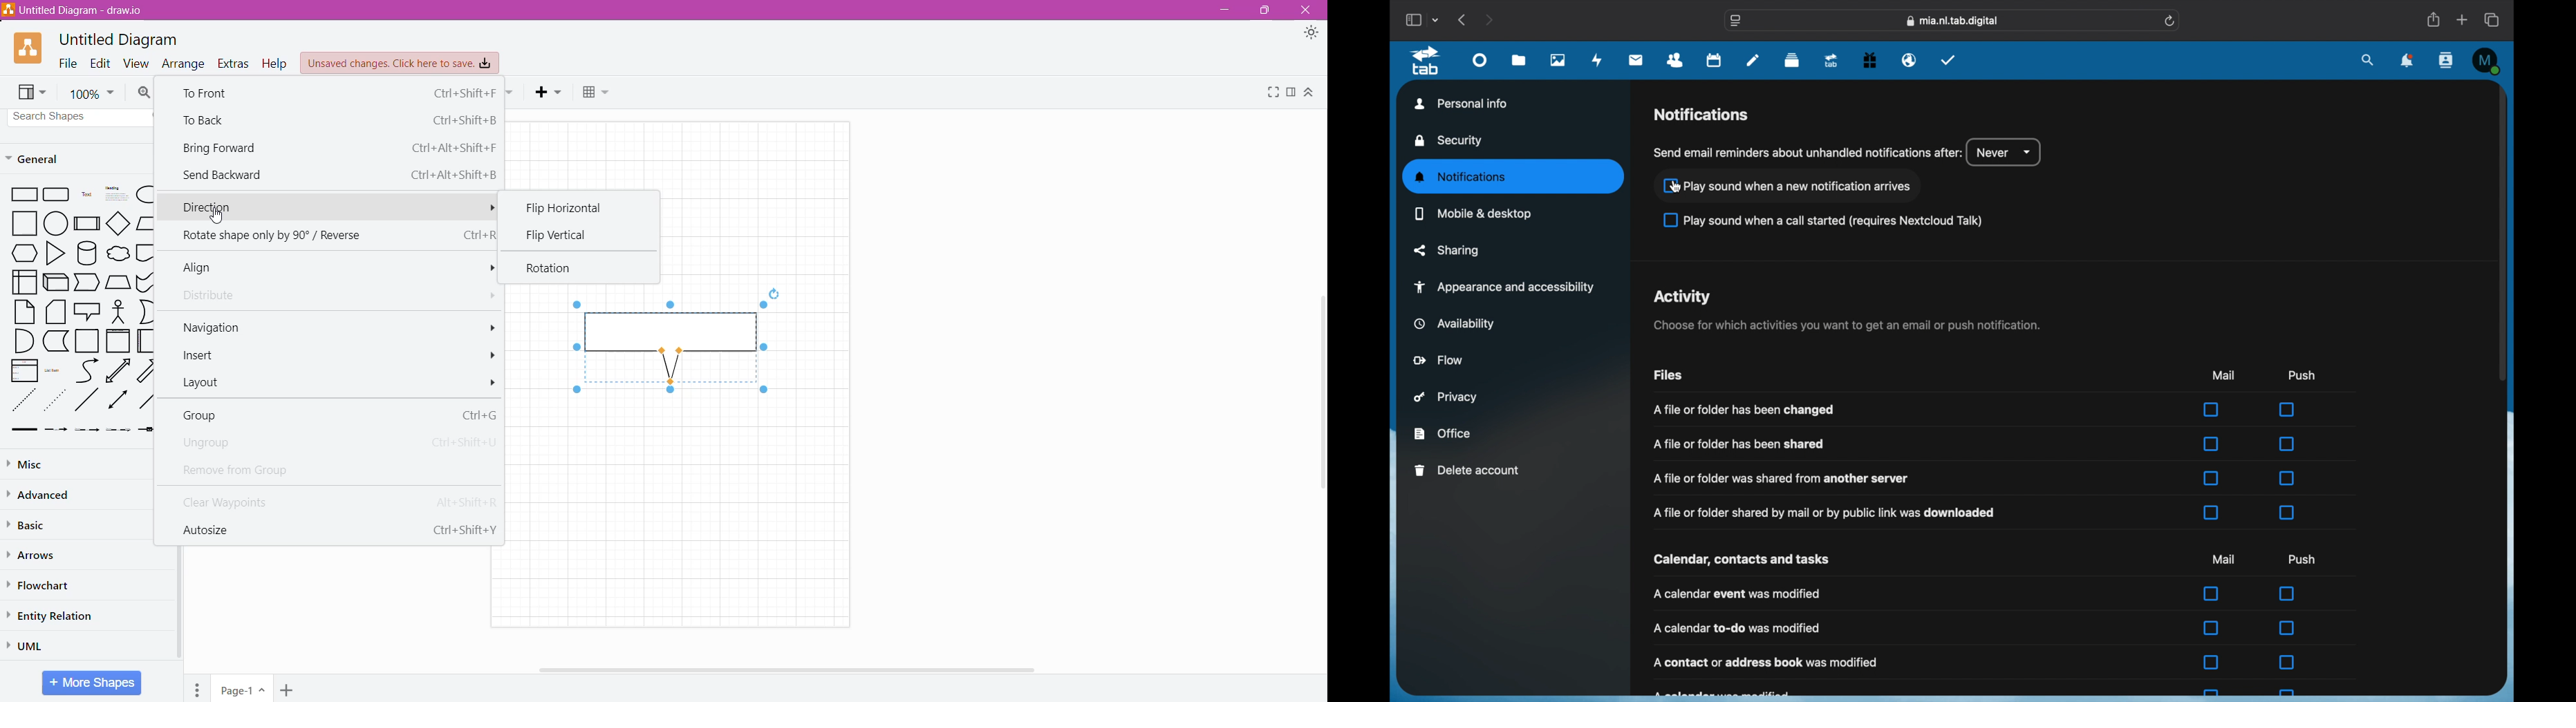 This screenshot has width=2576, height=728. Describe the element at coordinates (2224, 374) in the screenshot. I see `mail` at that location.